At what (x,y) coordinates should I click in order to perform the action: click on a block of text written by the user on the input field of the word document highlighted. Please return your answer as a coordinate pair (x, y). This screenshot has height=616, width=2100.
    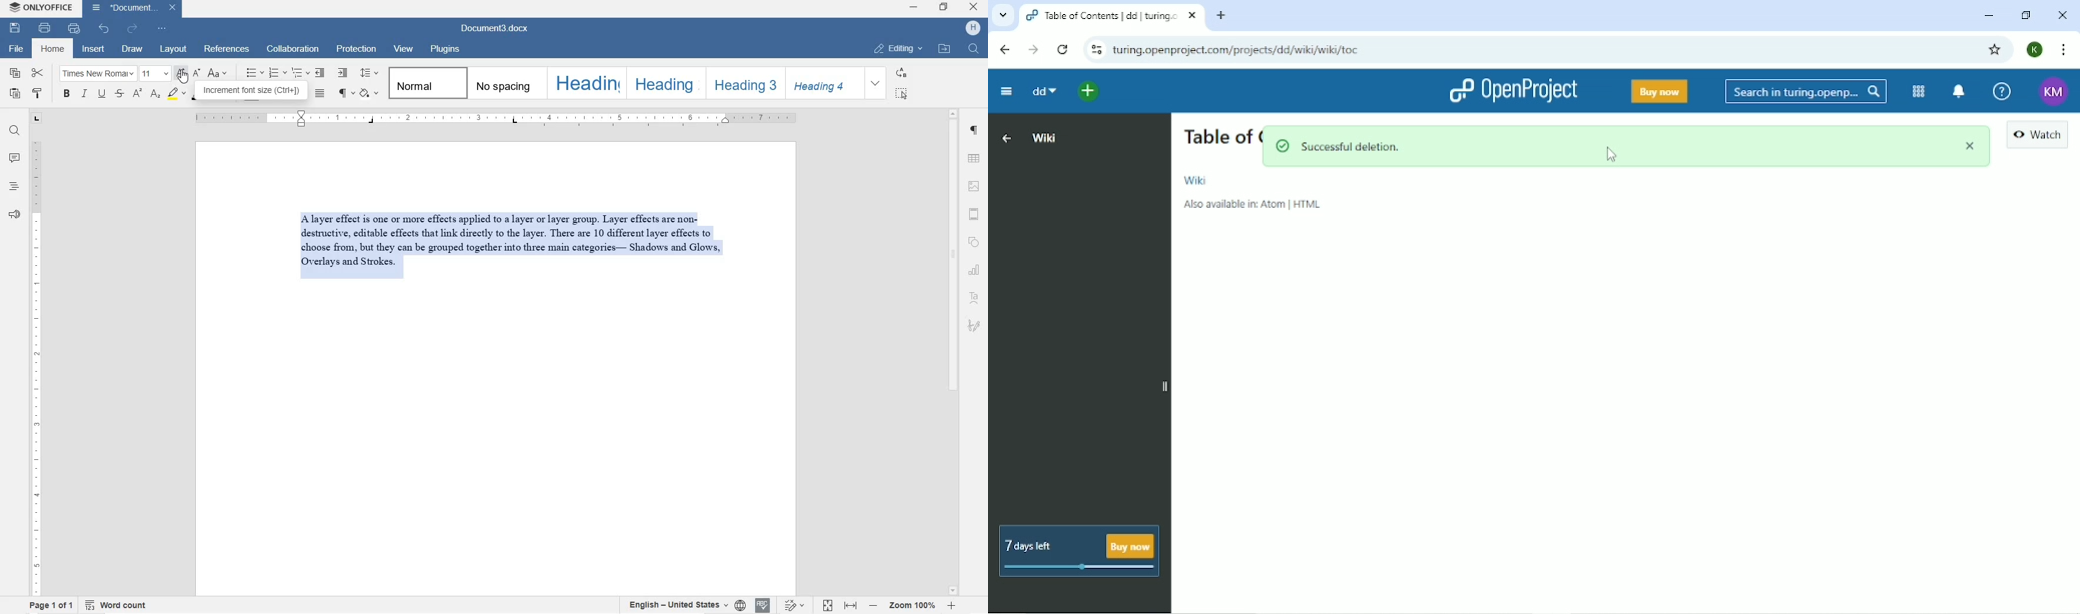
    Looking at the image, I should click on (509, 248).